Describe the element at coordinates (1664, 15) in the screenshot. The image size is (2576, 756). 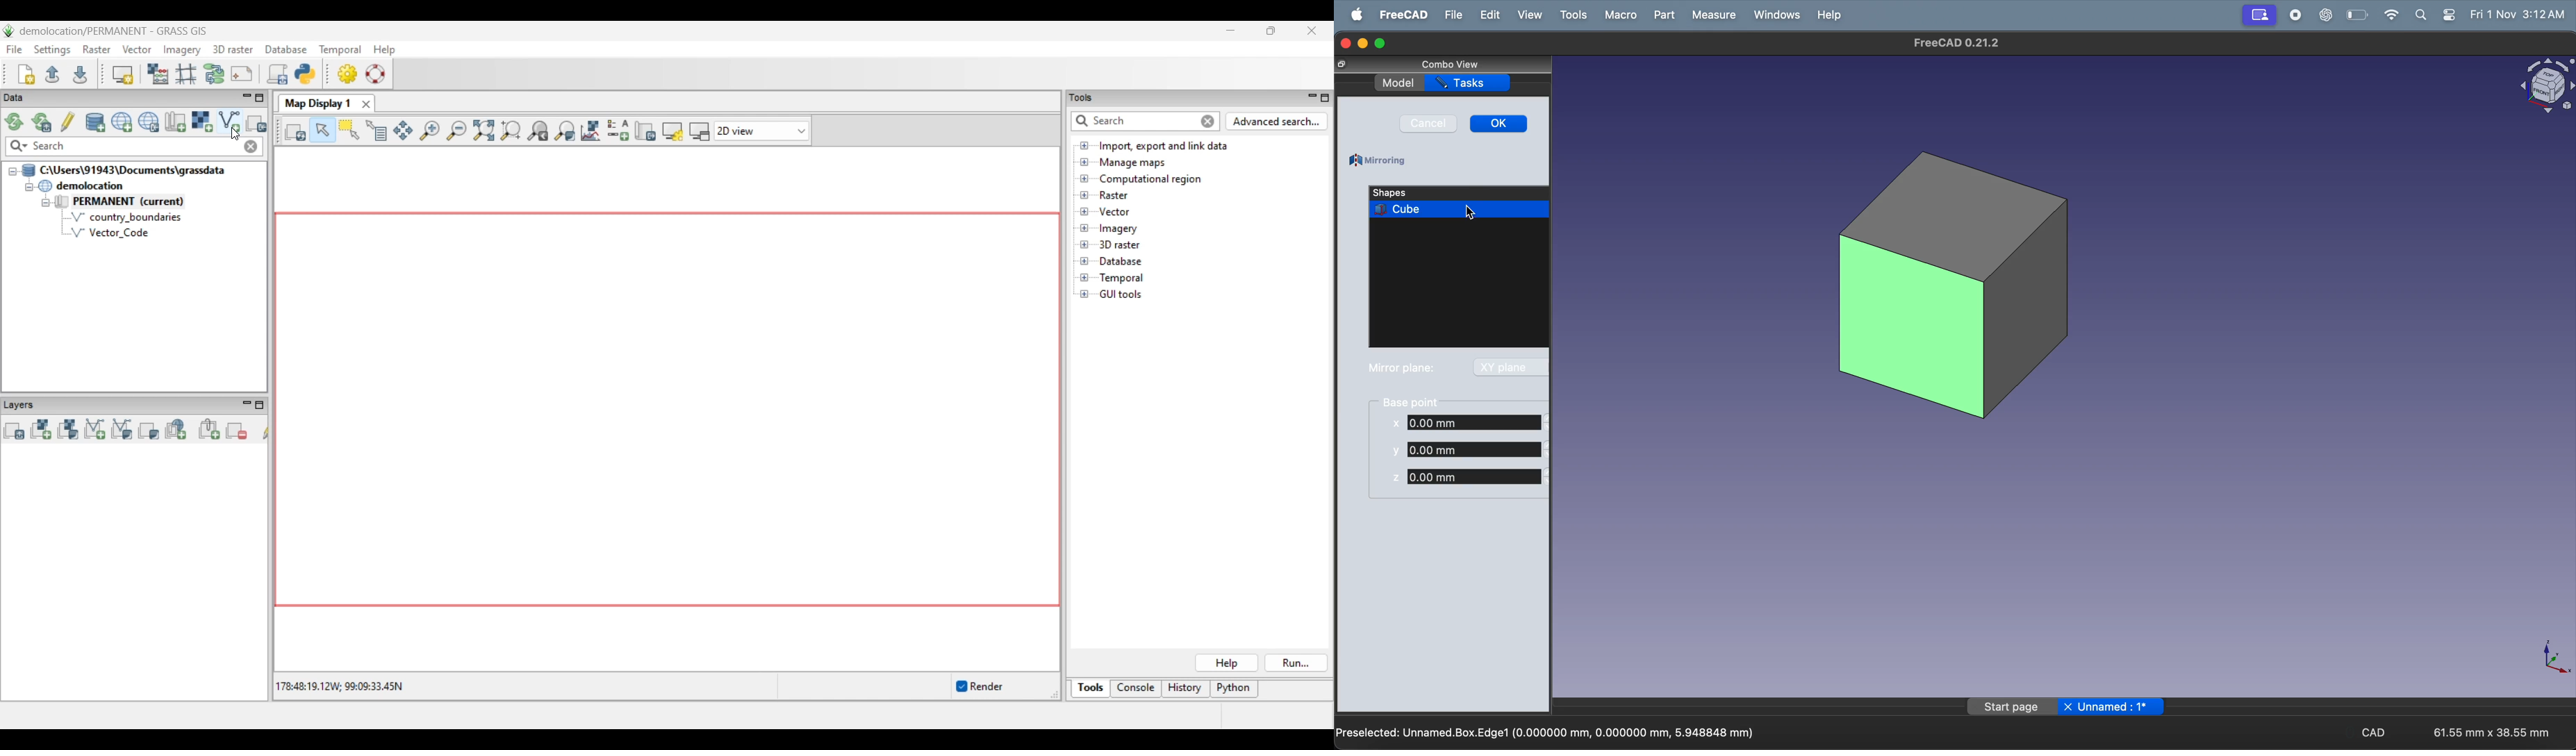
I see `part` at that location.